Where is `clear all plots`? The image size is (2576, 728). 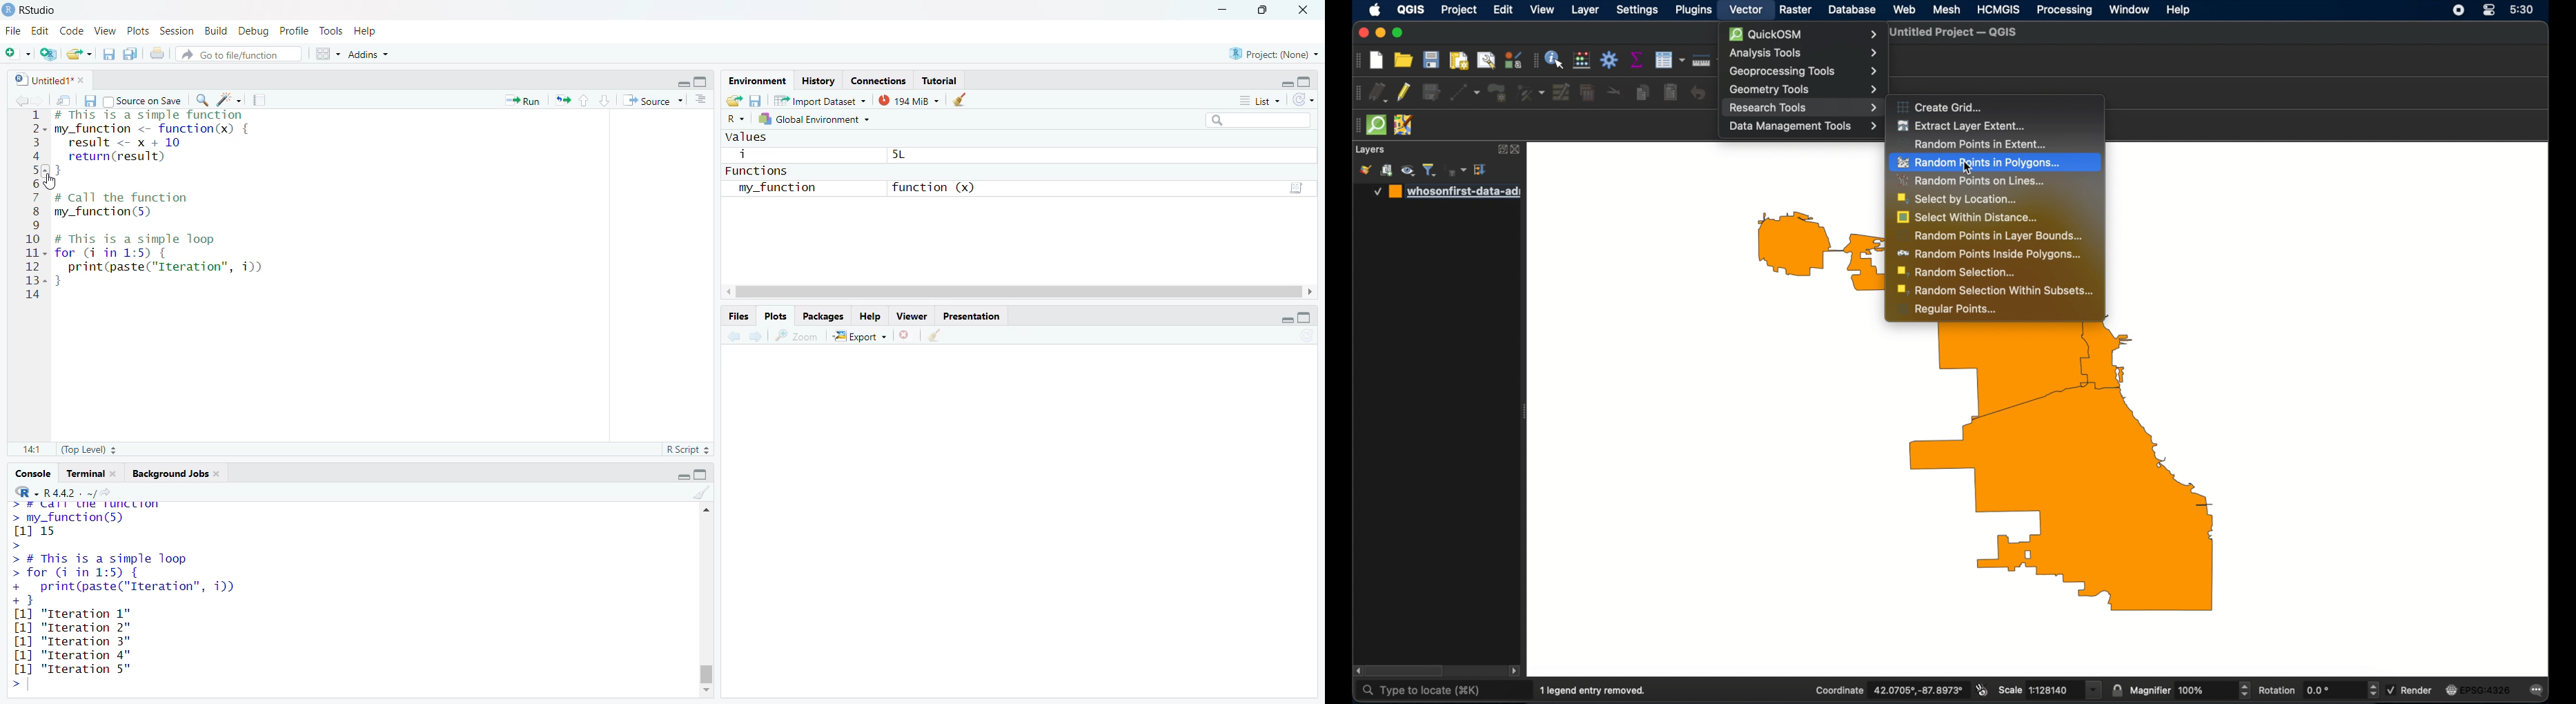 clear all plots is located at coordinates (938, 335).